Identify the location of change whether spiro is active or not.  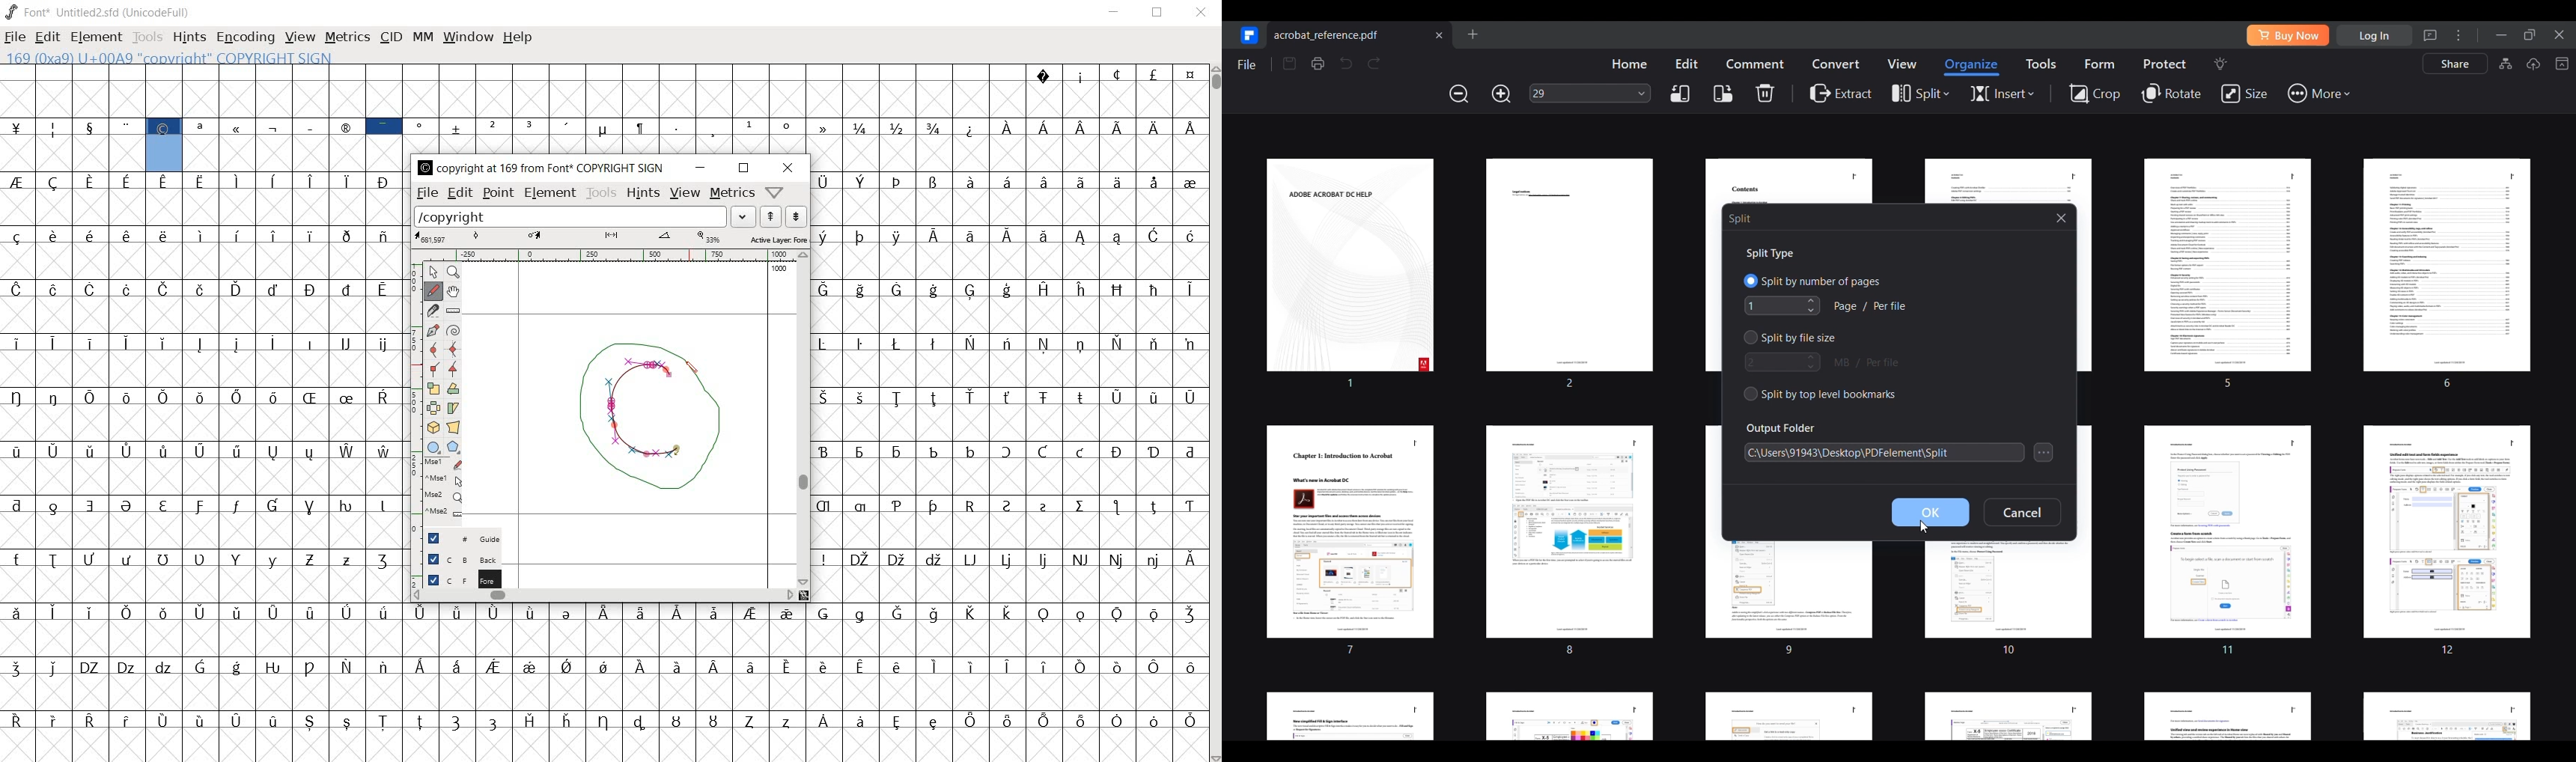
(454, 330).